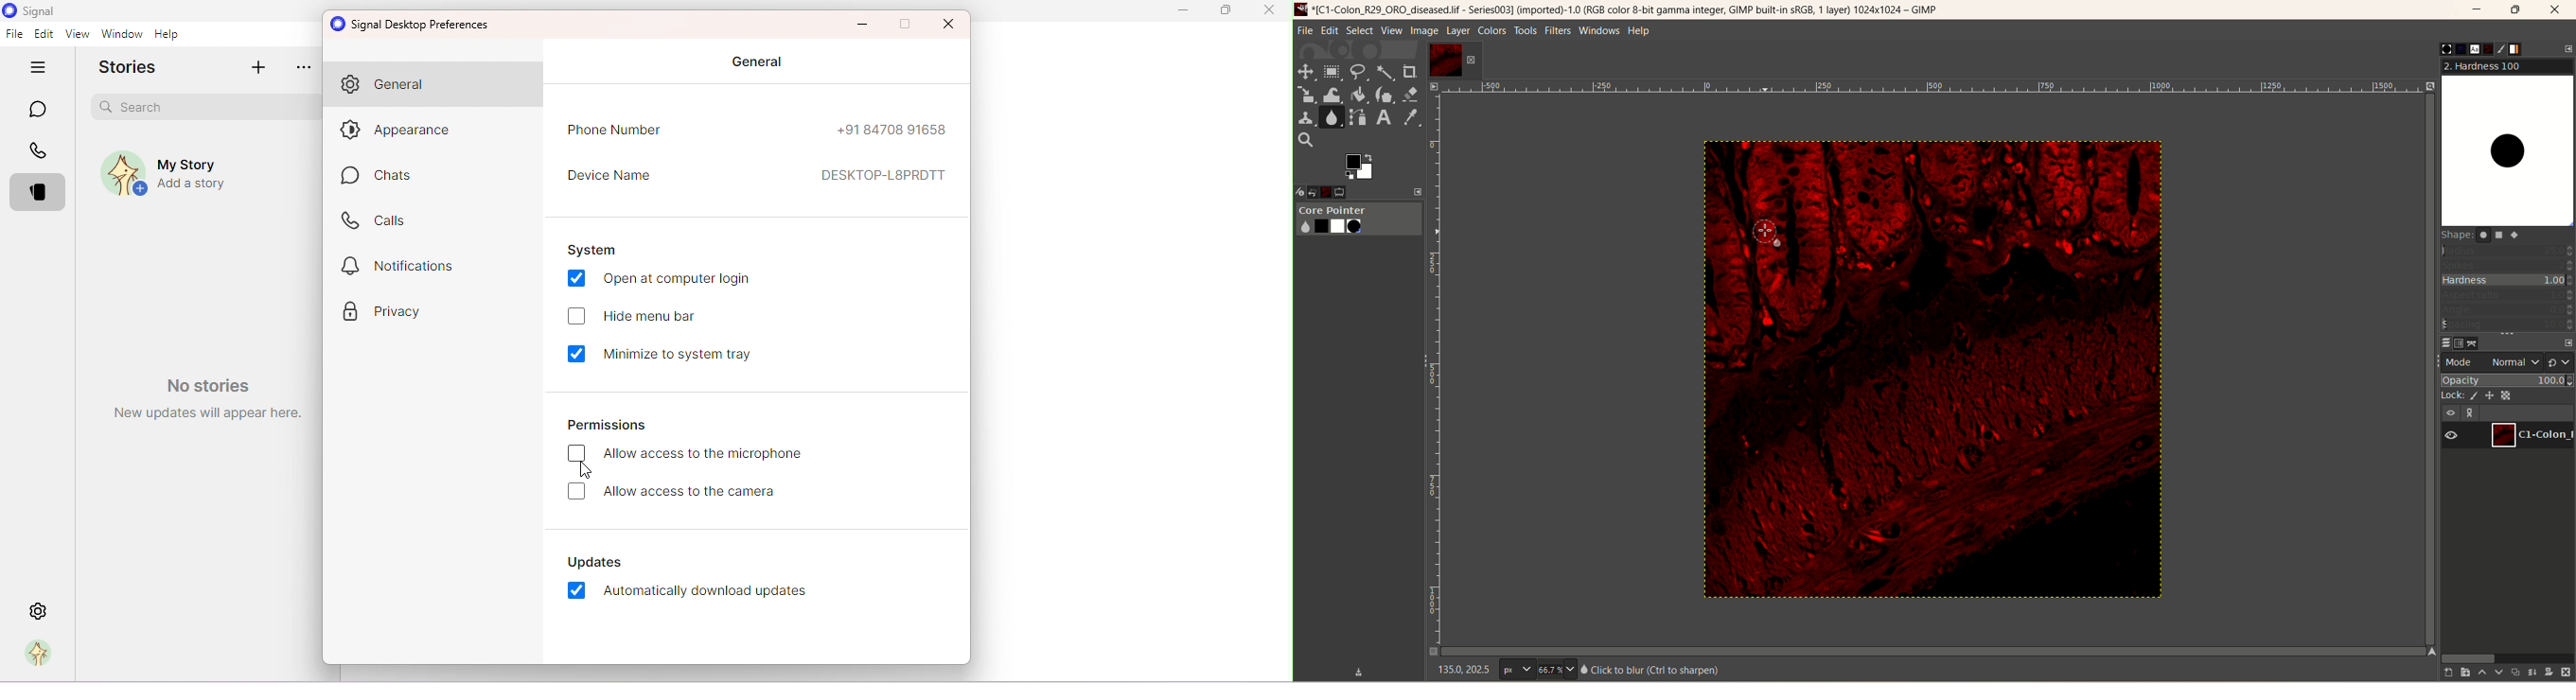 The width and height of the screenshot is (2576, 700). What do you see at coordinates (2475, 343) in the screenshot?
I see `path` at bounding box center [2475, 343].